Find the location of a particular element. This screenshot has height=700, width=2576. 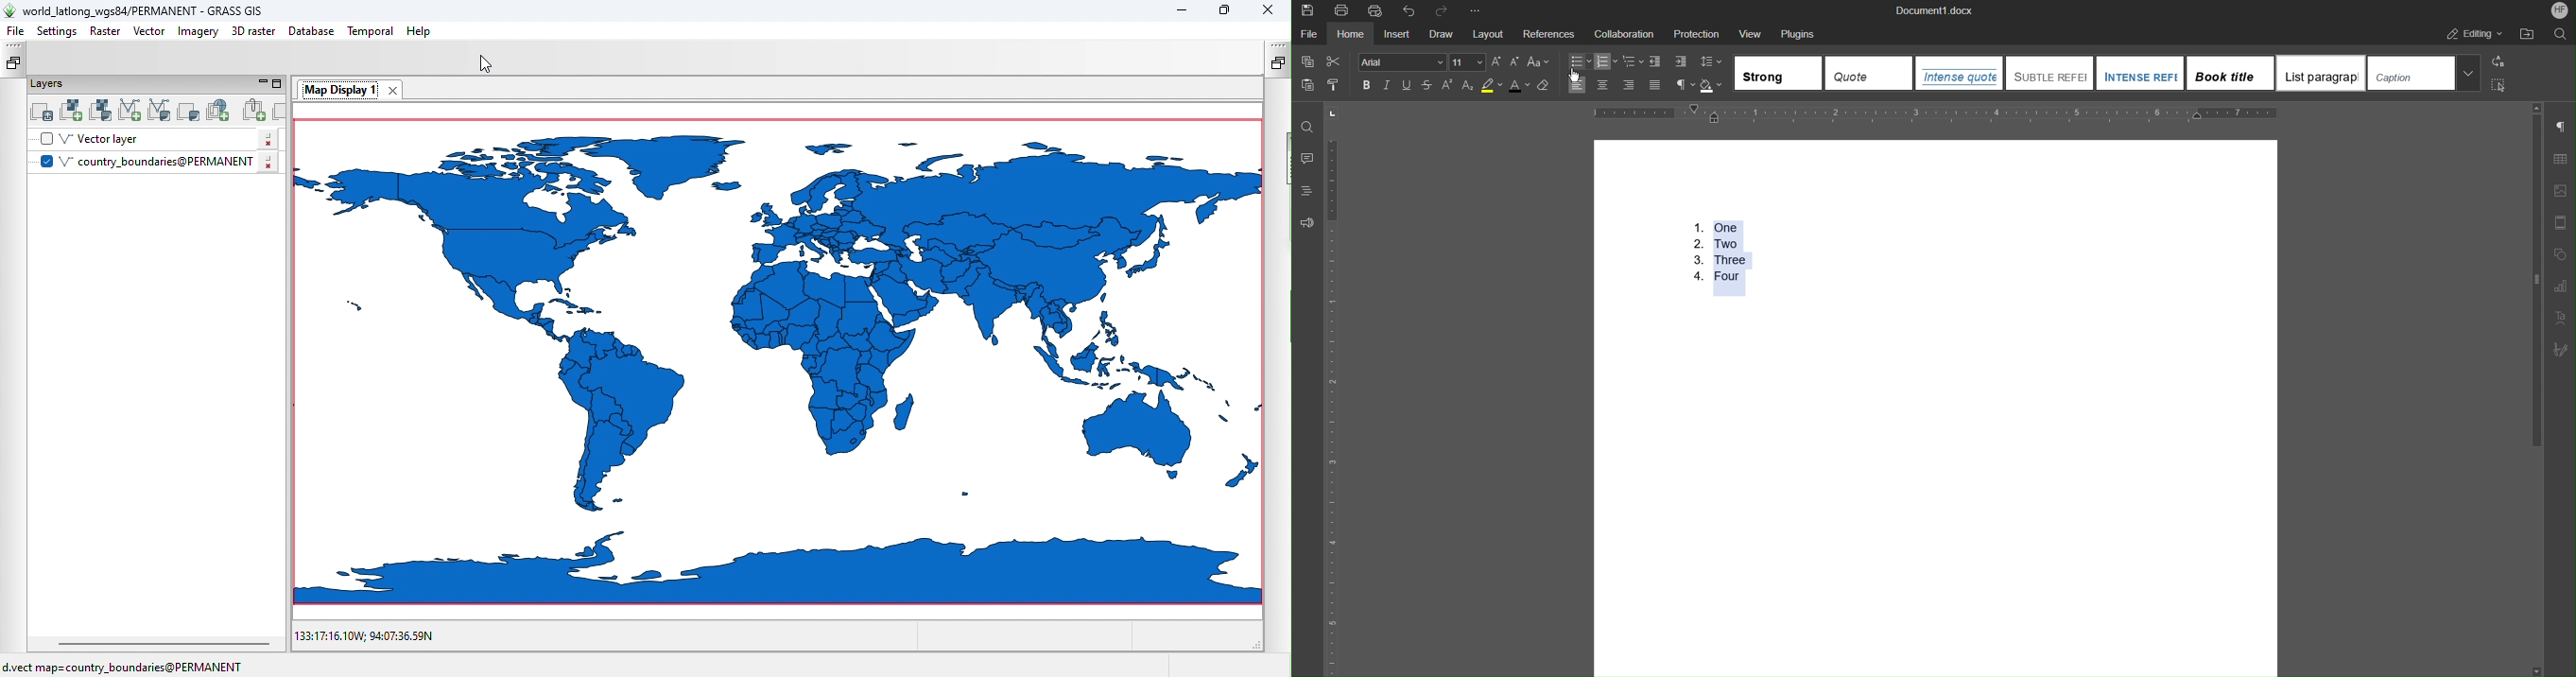

Print is located at coordinates (1344, 9).